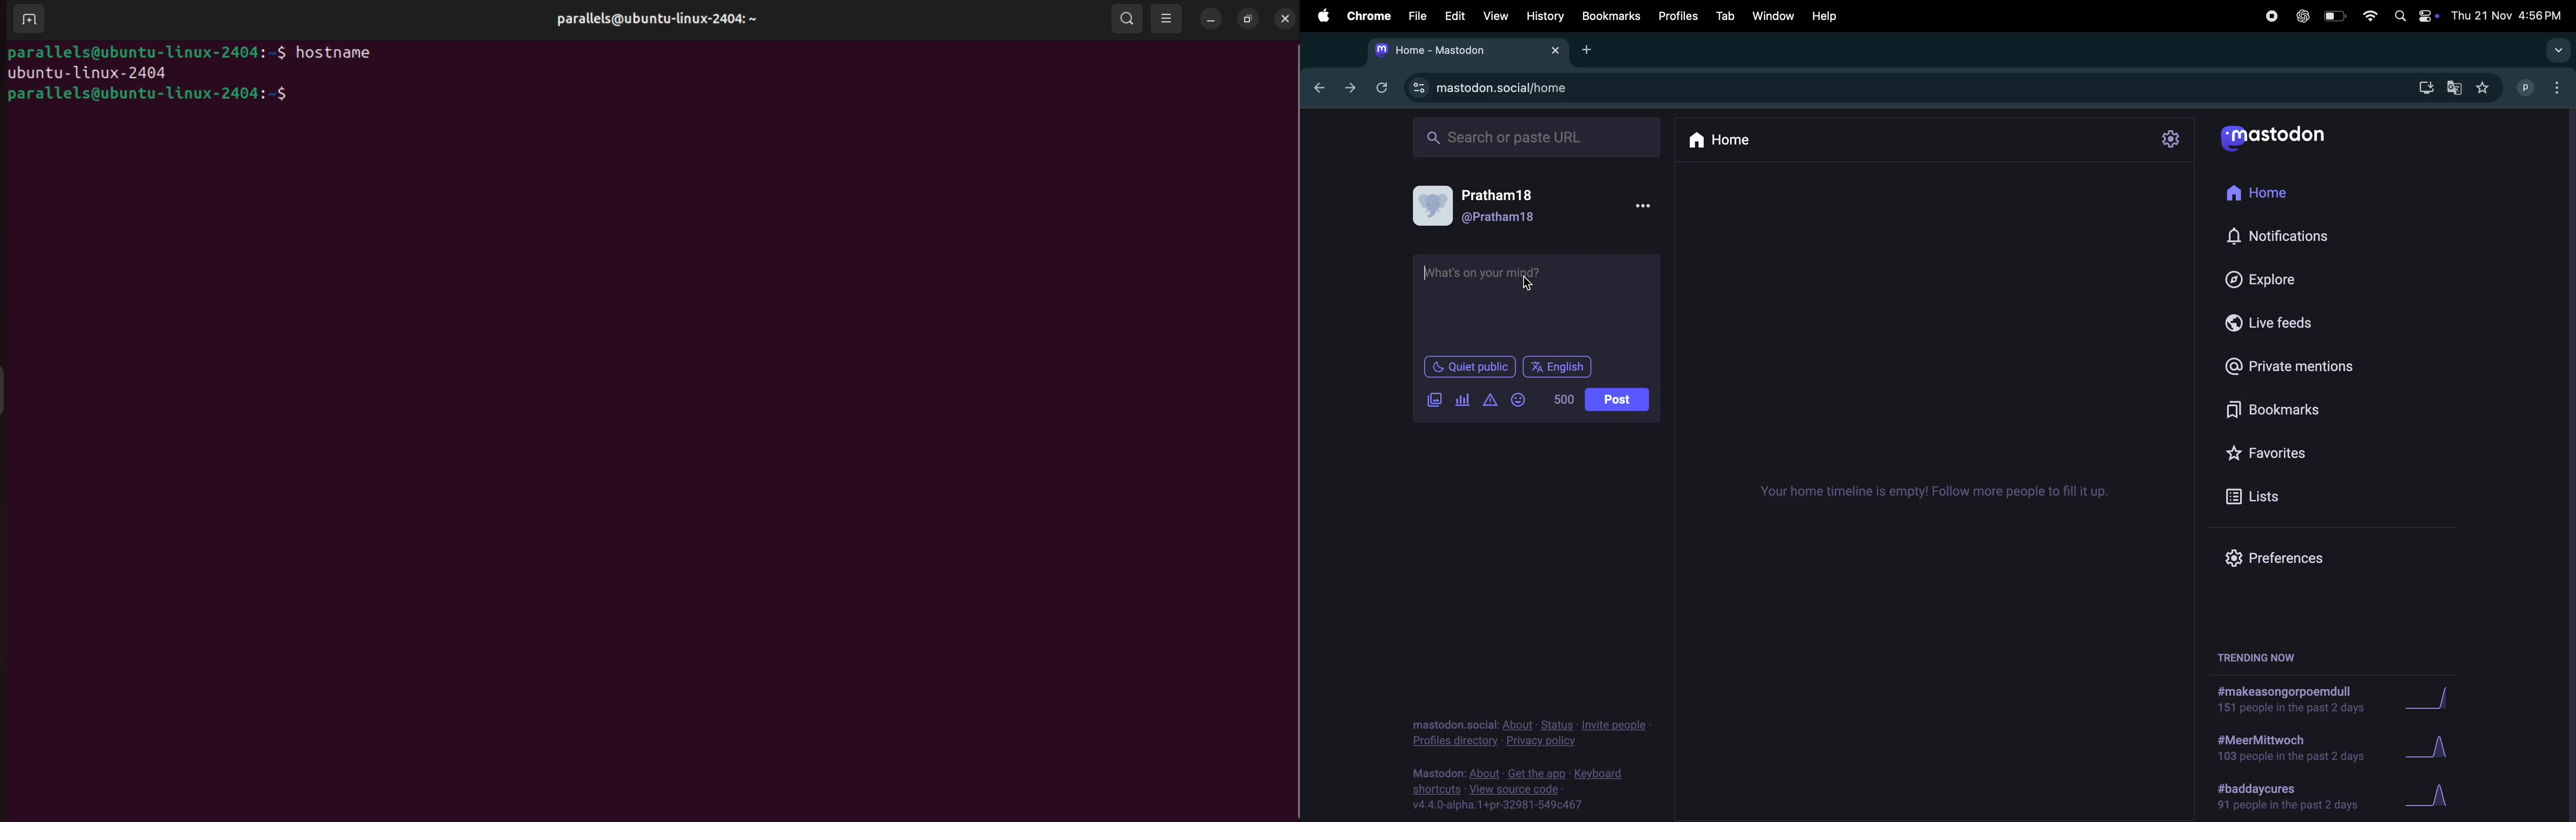 The image size is (2576, 840). What do you see at coordinates (2559, 86) in the screenshot?
I see `optuons` at bounding box center [2559, 86].